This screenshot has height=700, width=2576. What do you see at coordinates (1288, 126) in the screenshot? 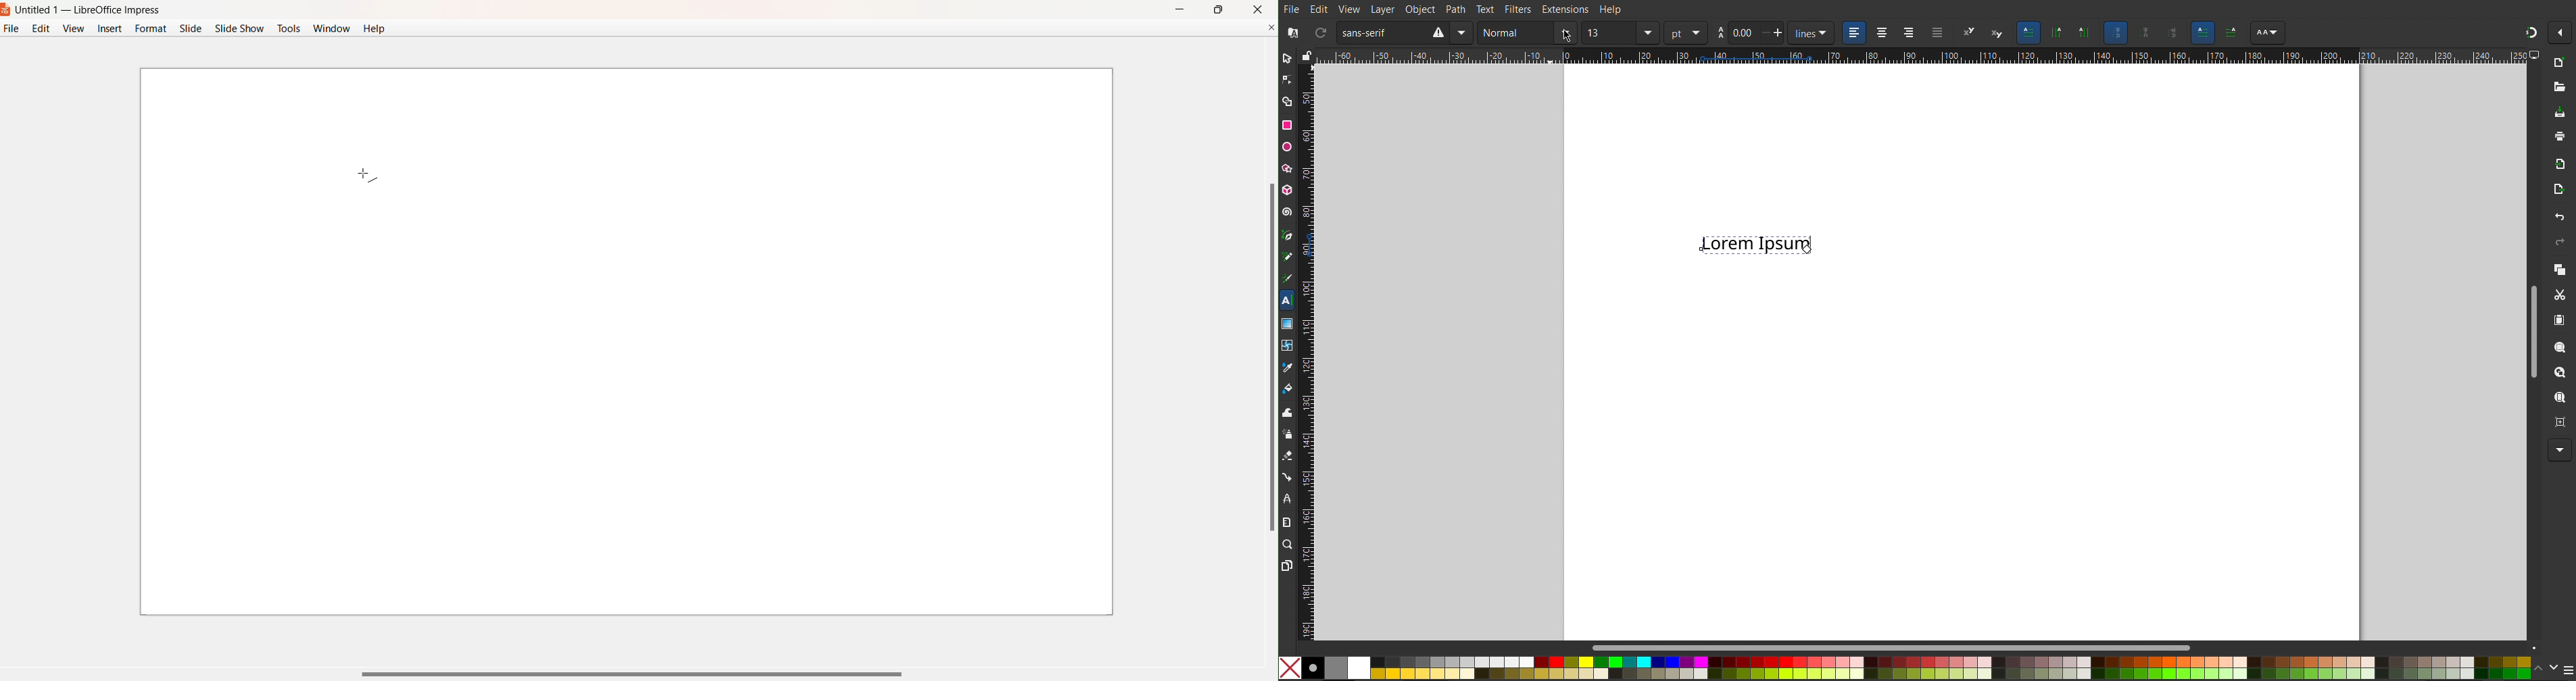
I see `Rectangle Tool` at bounding box center [1288, 126].